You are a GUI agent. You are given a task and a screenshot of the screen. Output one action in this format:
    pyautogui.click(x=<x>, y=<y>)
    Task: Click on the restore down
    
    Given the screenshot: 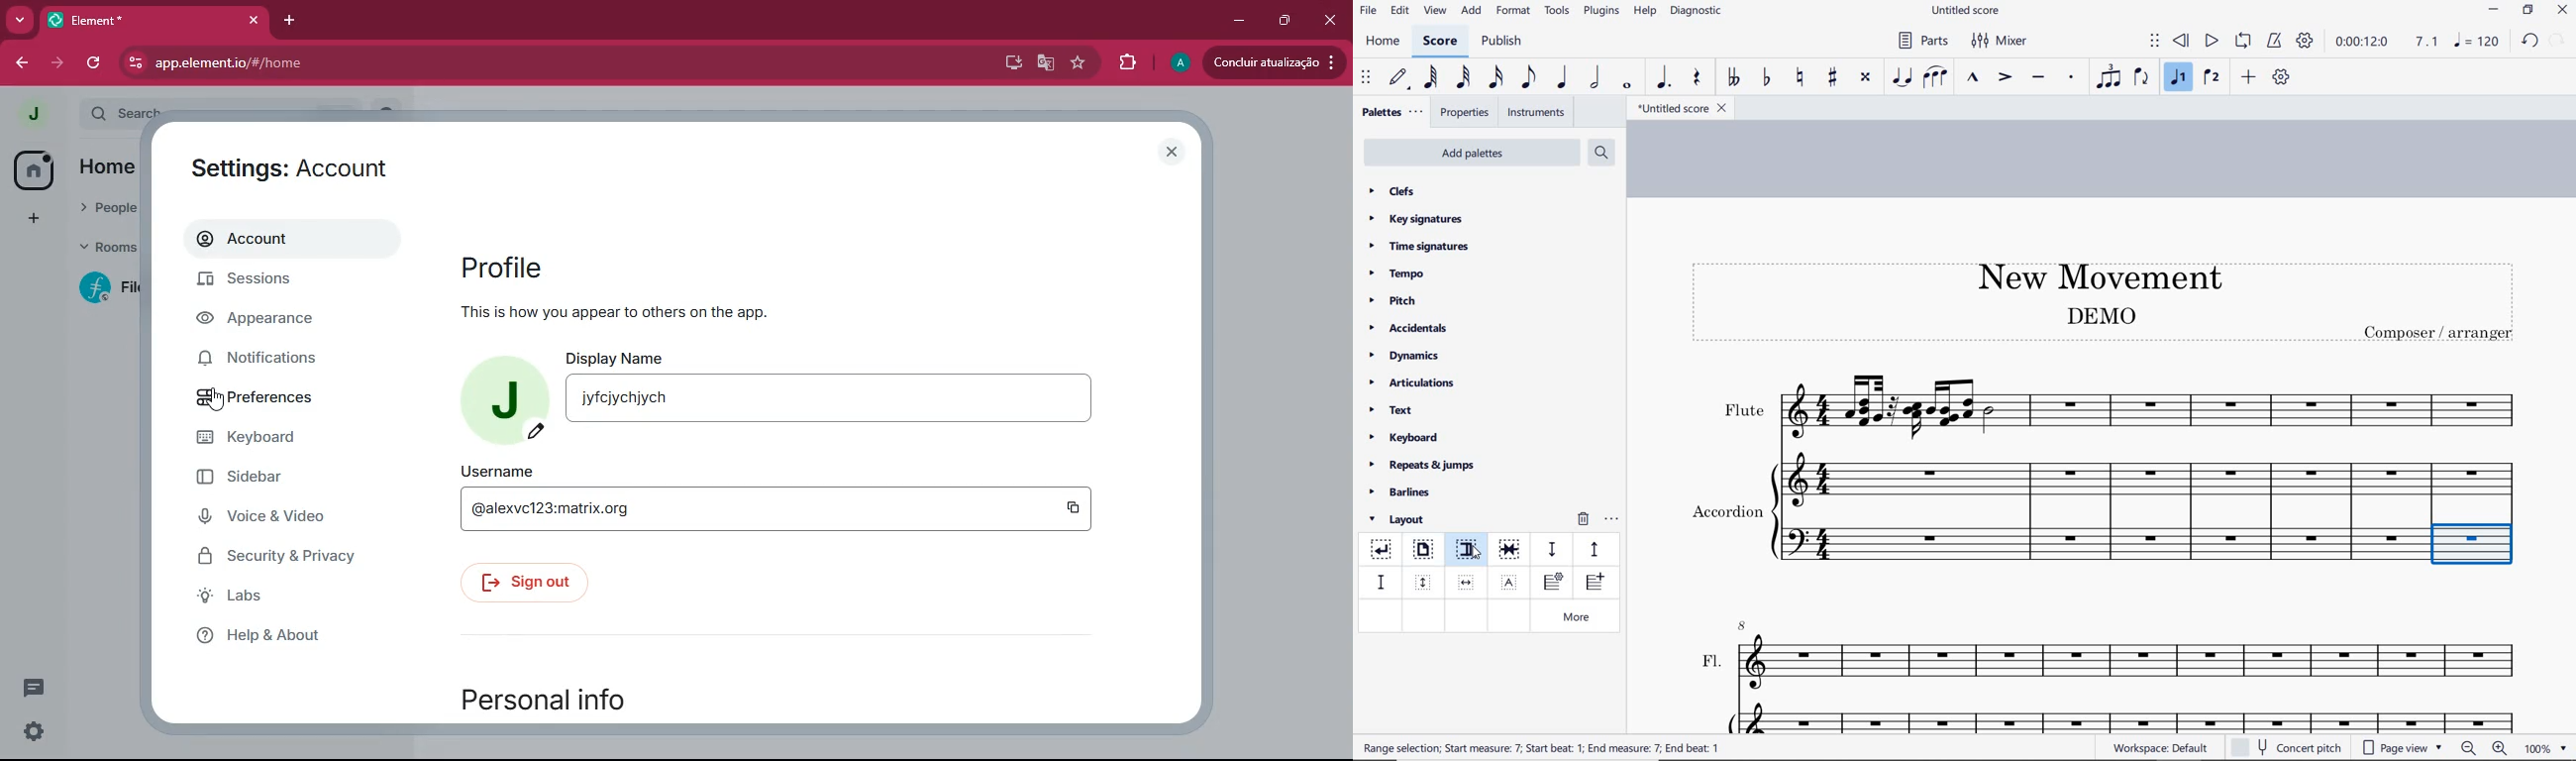 What is the action you would take?
    pyautogui.click(x=1284, y=22)
    